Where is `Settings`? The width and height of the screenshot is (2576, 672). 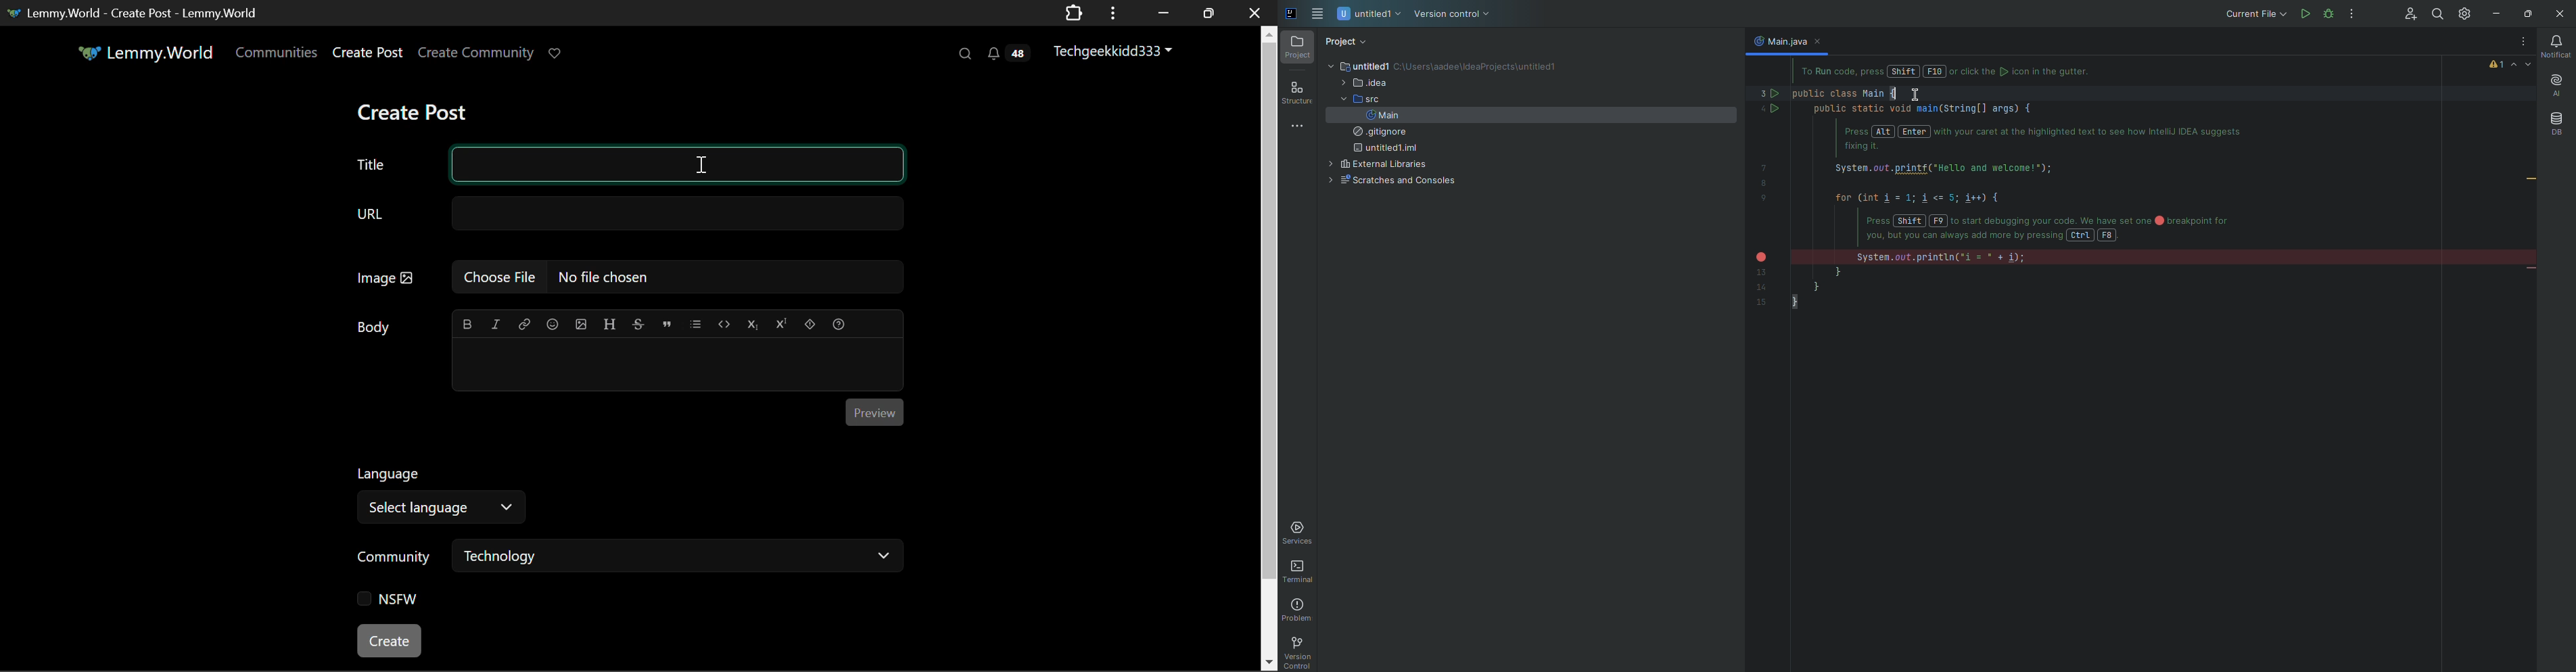 Settings is located at coordinates (2466, 13).